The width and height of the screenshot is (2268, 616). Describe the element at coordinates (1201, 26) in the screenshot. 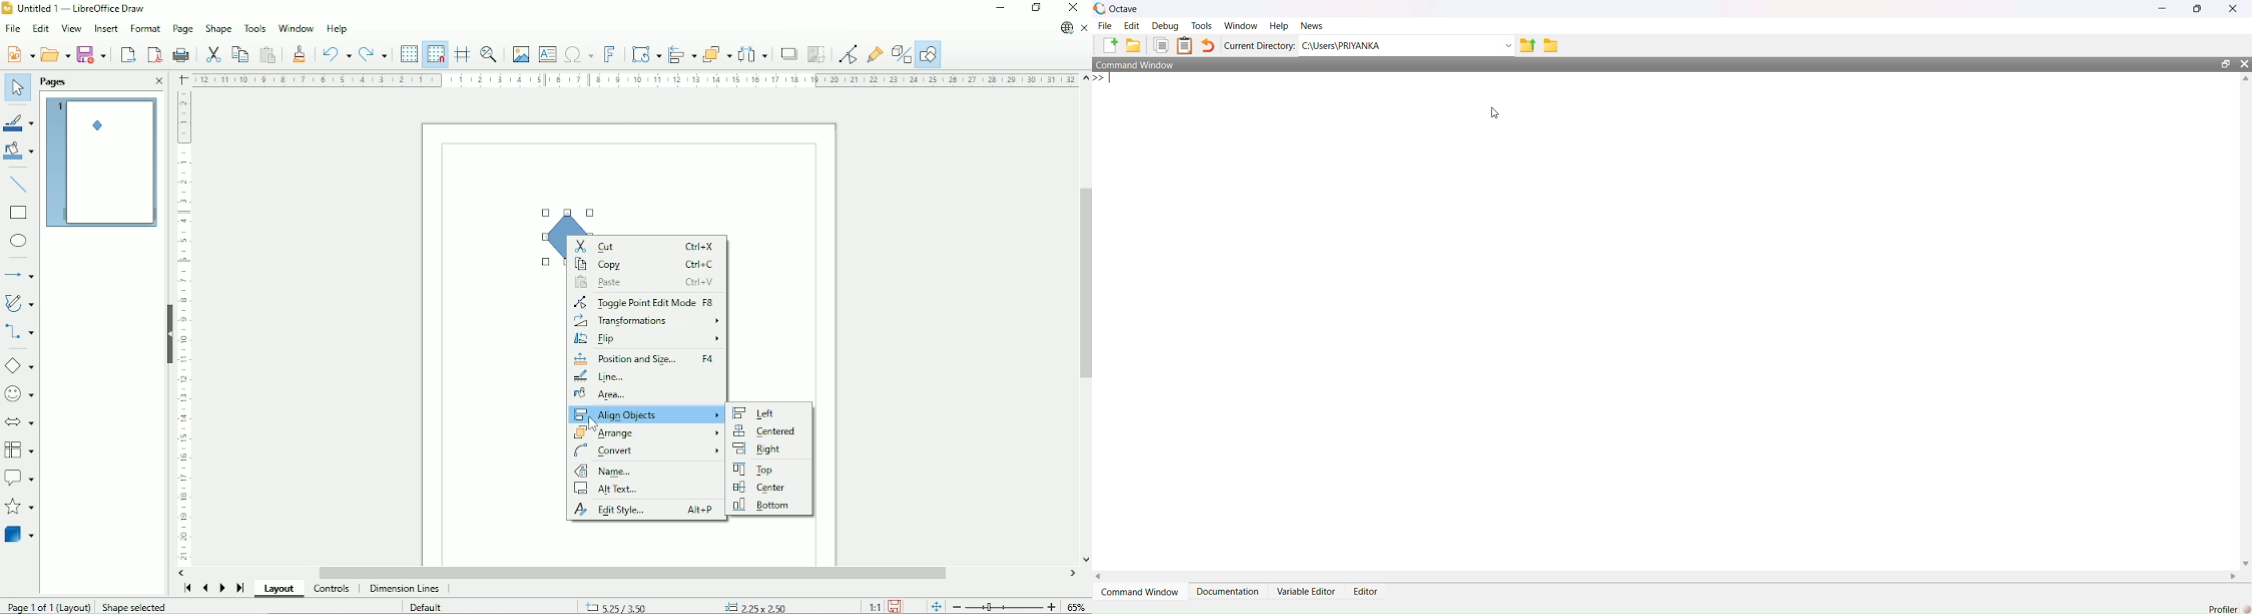

I see `Tools` at that location.